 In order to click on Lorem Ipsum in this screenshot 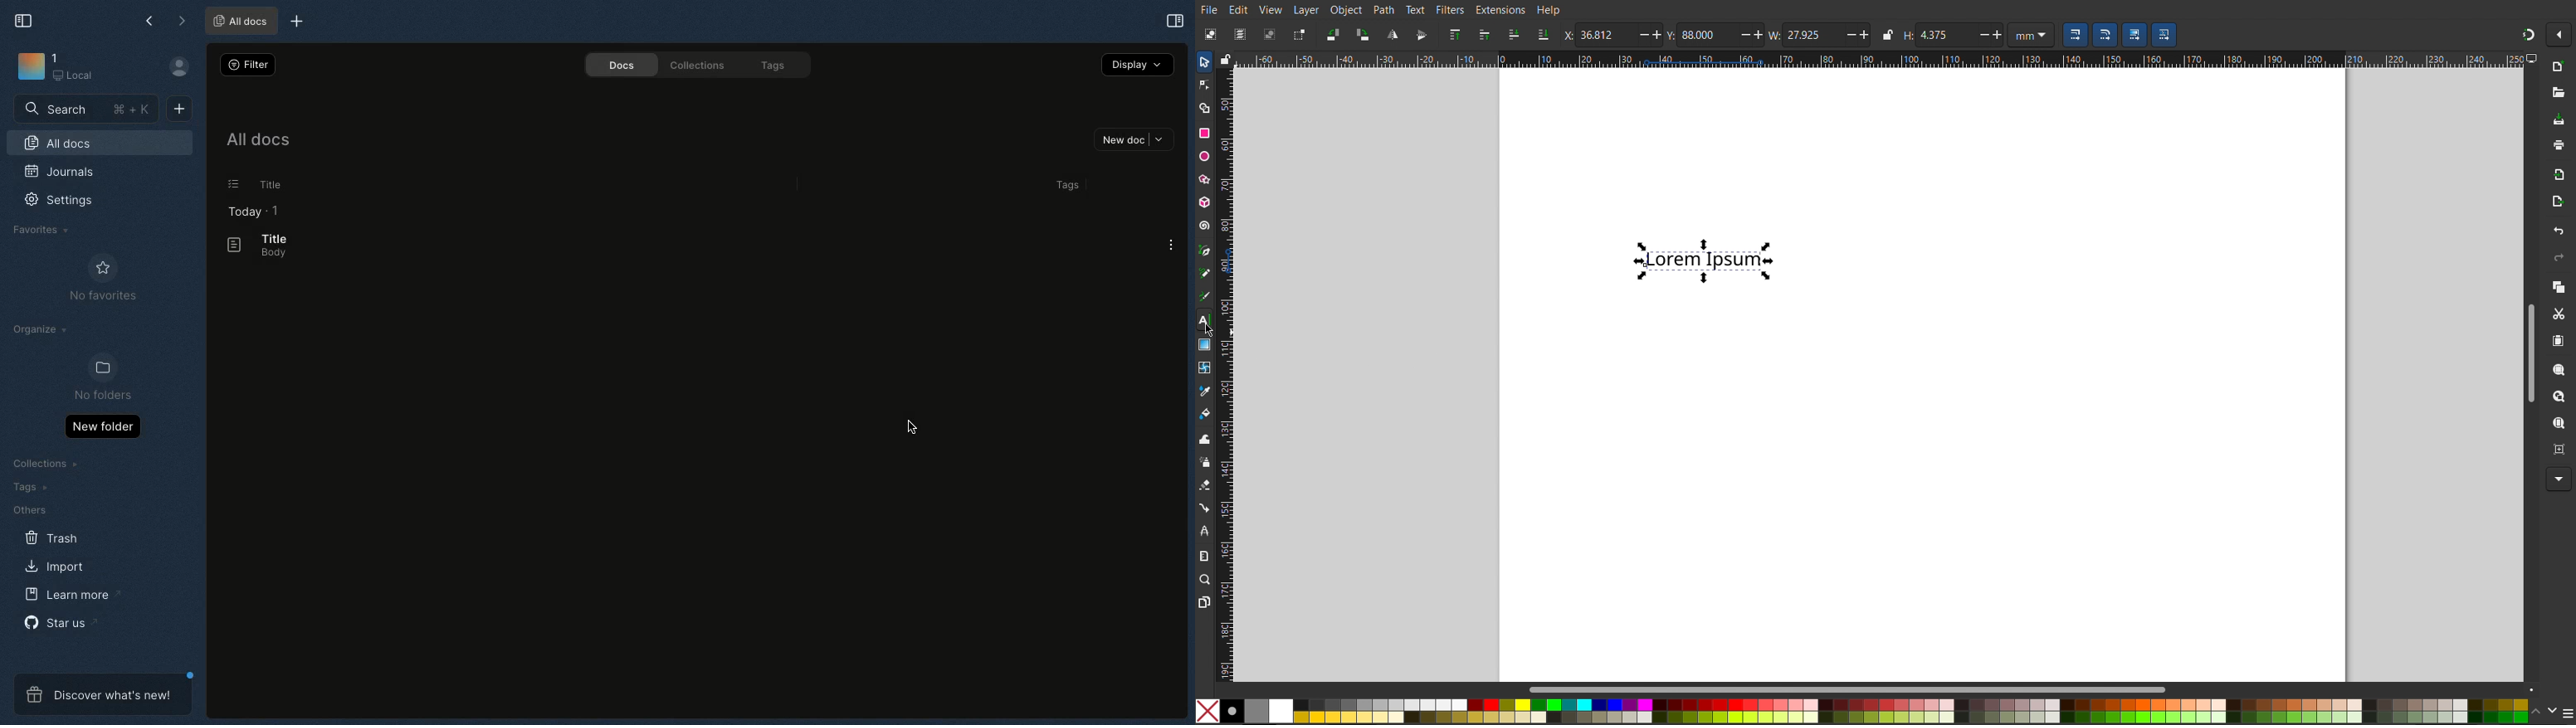, I will do `click(1708, 259)`.